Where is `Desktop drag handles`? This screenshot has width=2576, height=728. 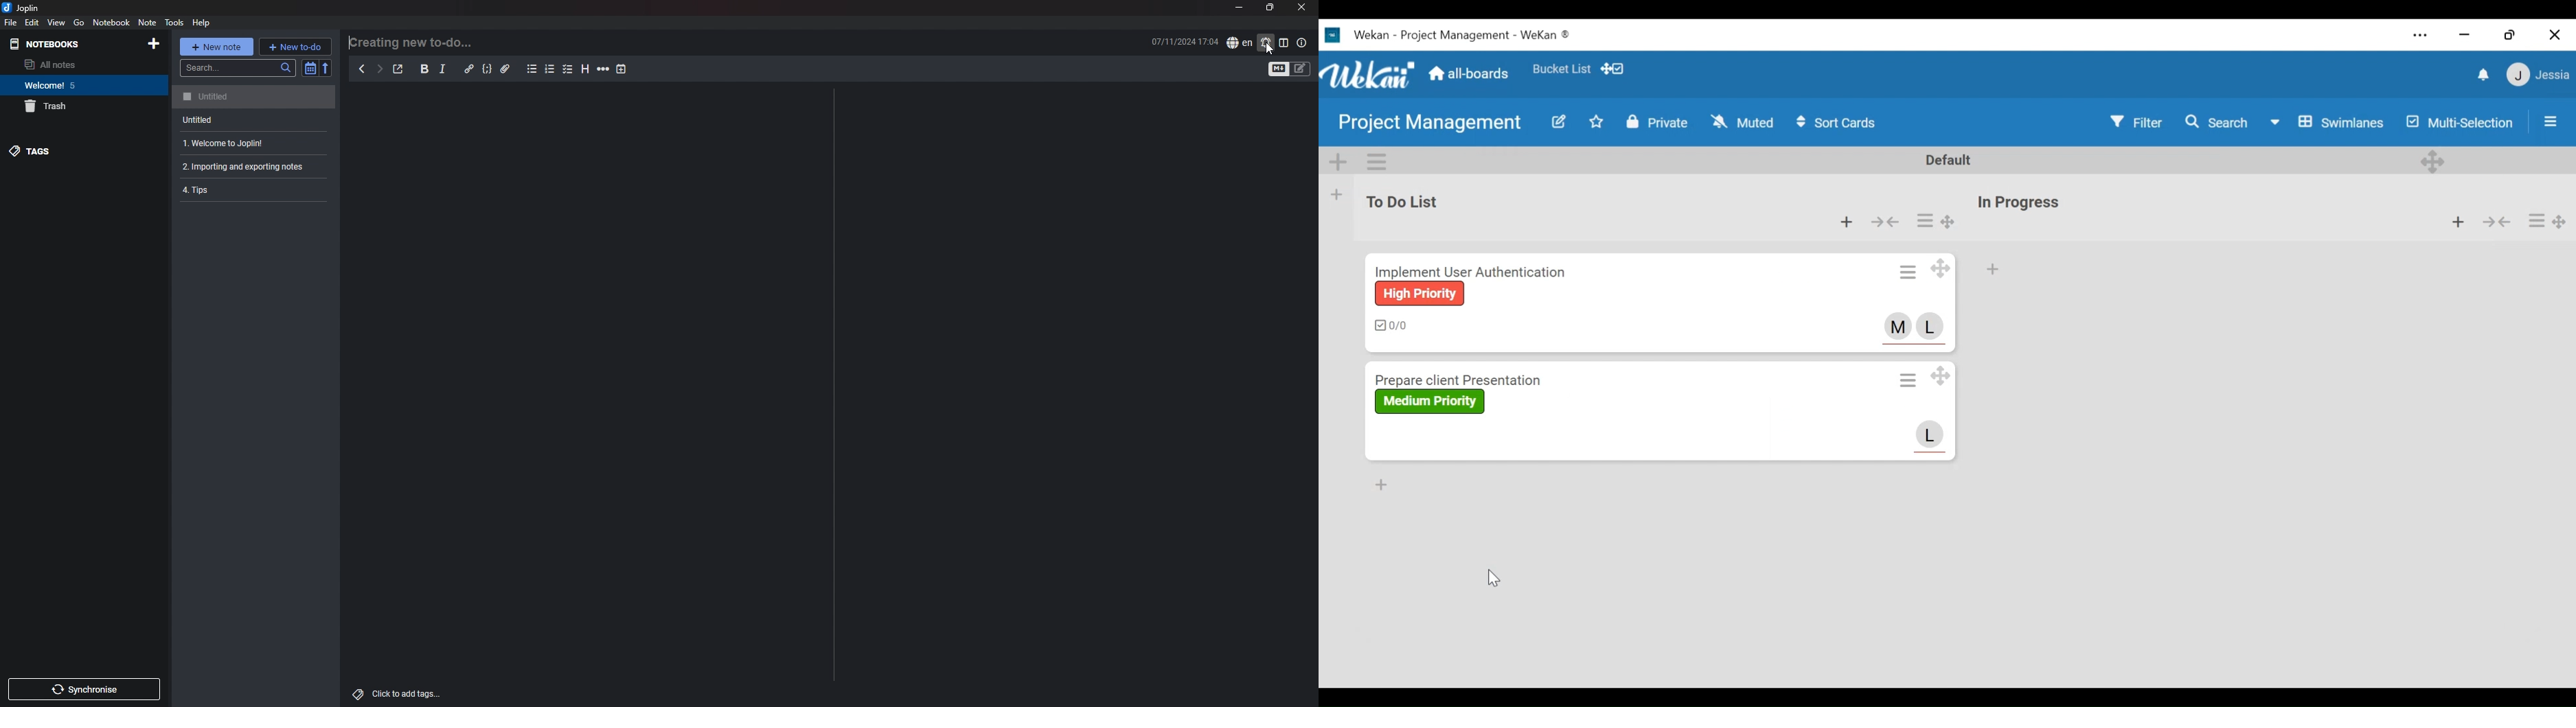 Desktop drag handles is located at coordinates (2432, 161).